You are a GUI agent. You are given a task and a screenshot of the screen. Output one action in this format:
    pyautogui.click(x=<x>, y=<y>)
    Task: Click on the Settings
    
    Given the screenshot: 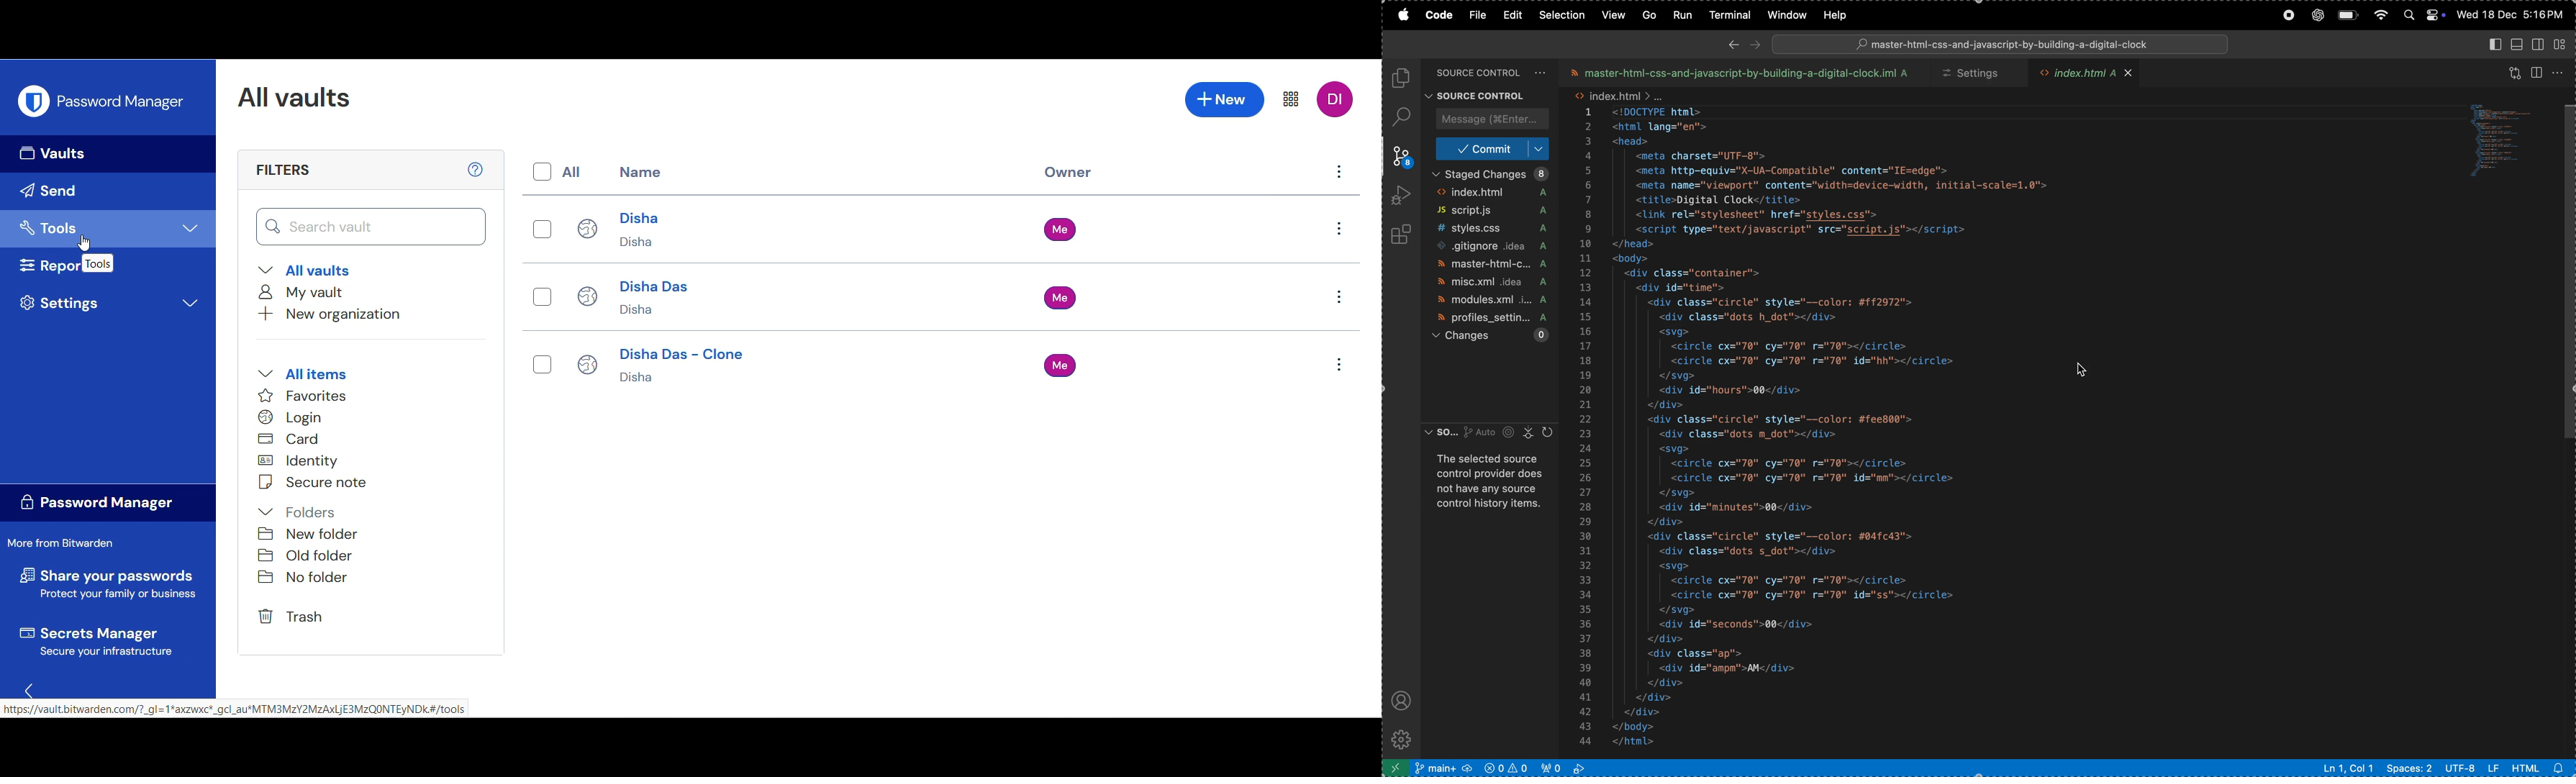 What is the action you would take?
    pyautogui.click(x=112, y=304)
    